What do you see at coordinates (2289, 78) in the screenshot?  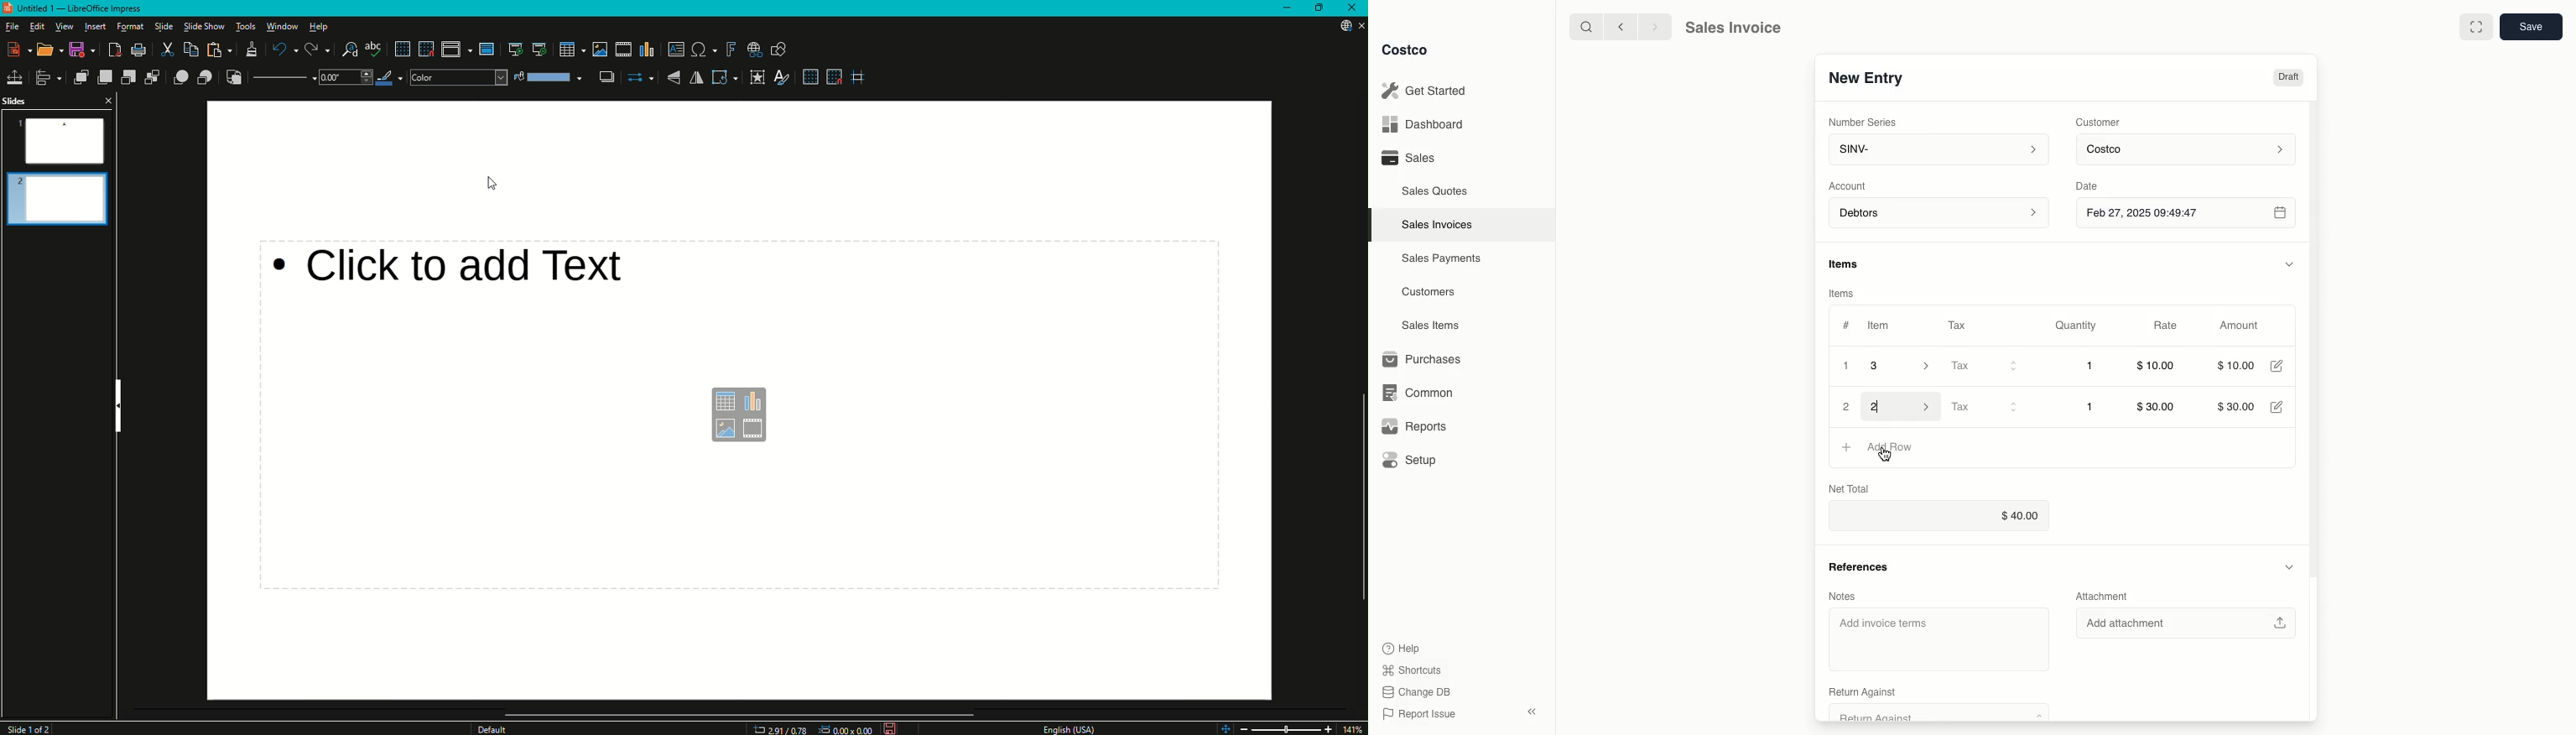 I see `Draft` at bounding box center [2289, 78].